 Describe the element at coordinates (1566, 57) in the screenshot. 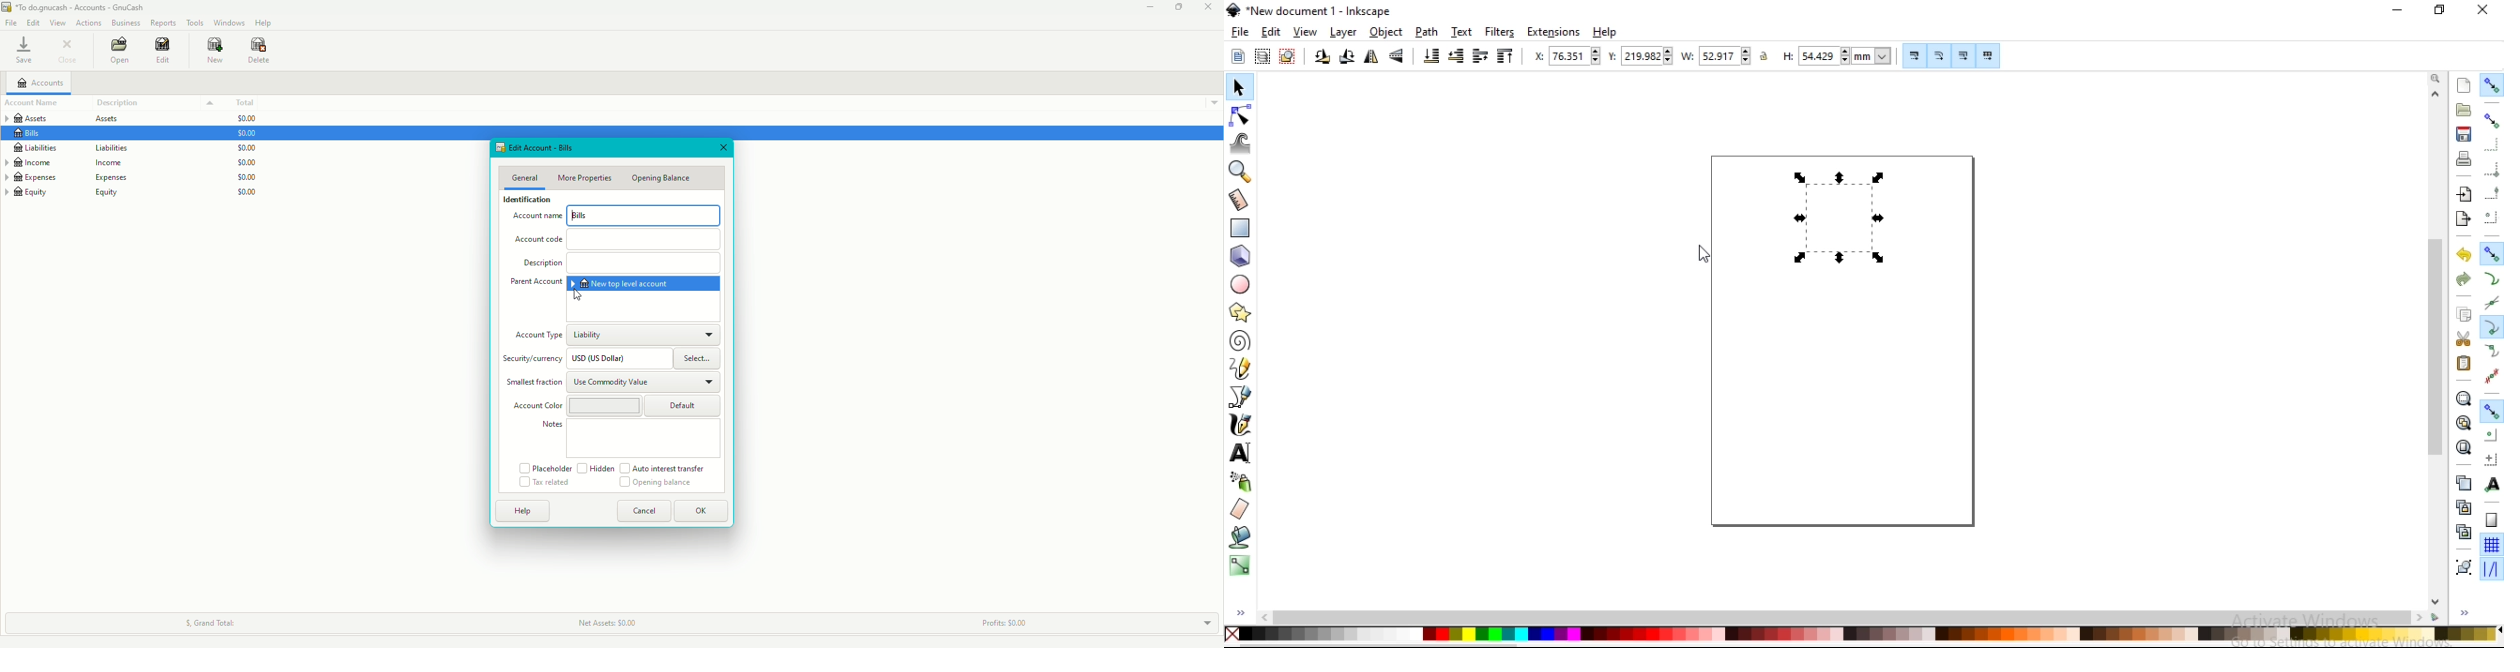

I see `horizontal coordinate of selection` at that location.